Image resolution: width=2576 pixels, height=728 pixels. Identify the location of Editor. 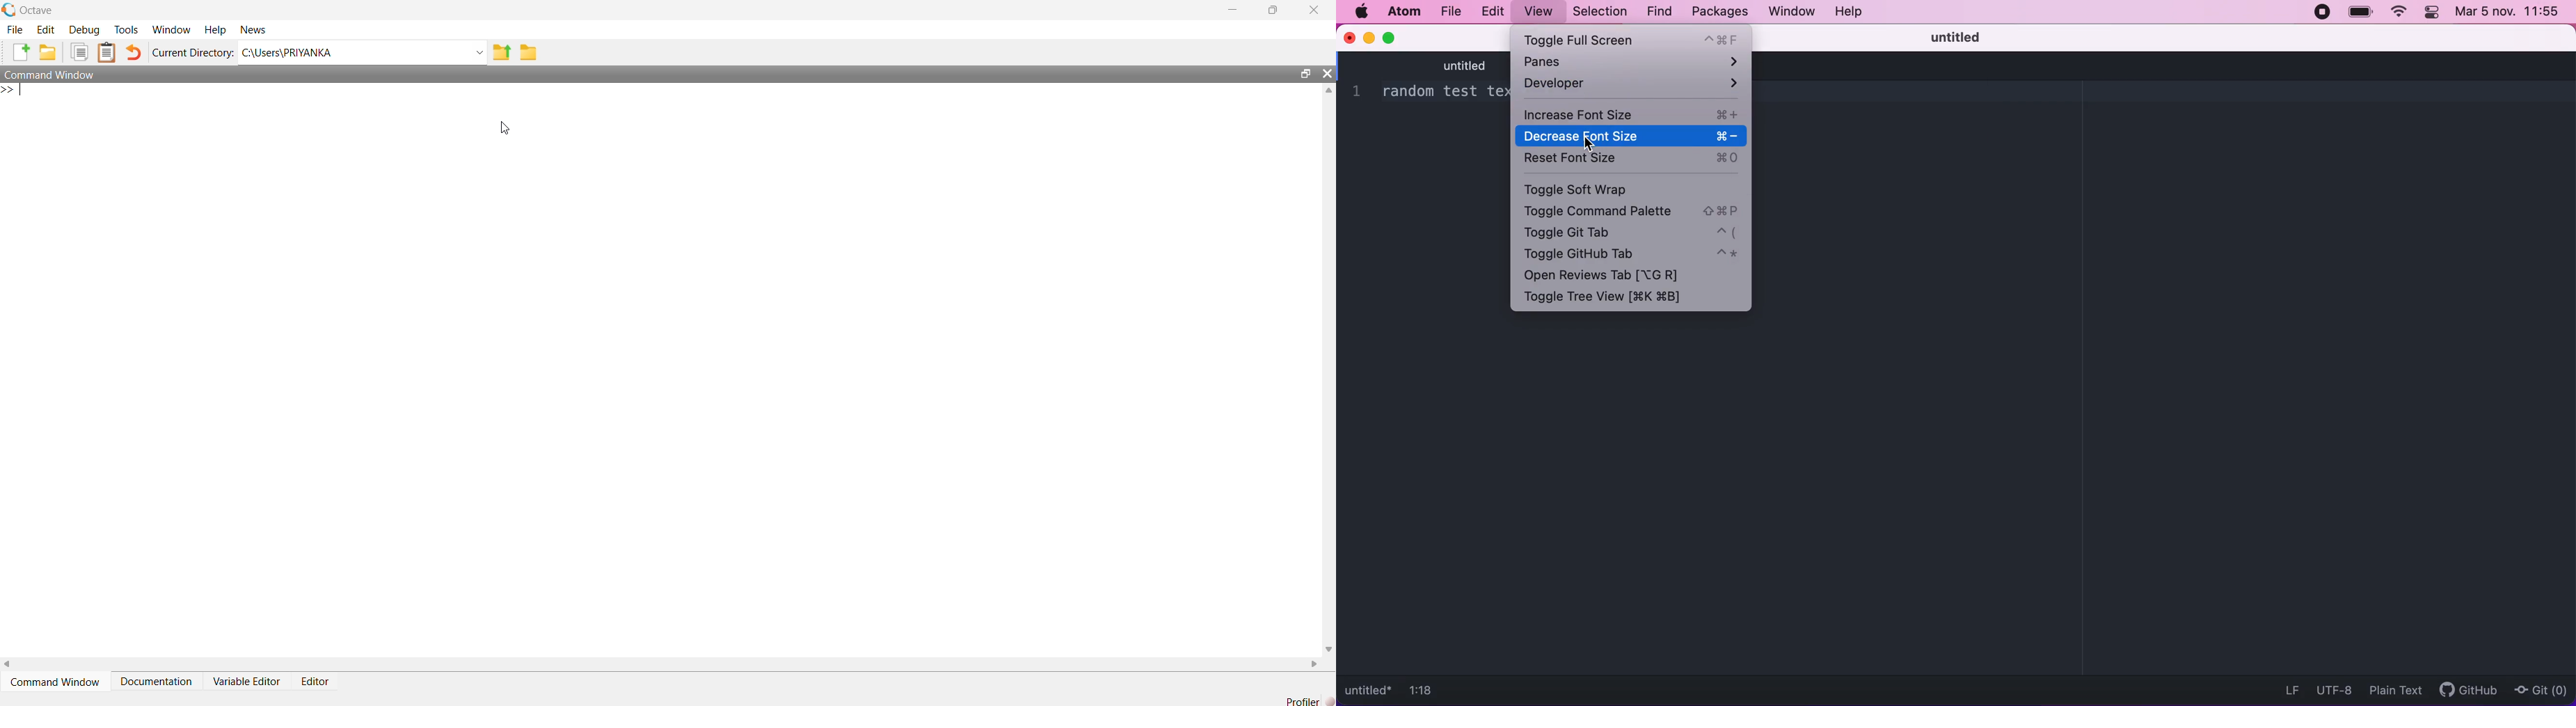
(318, 677).